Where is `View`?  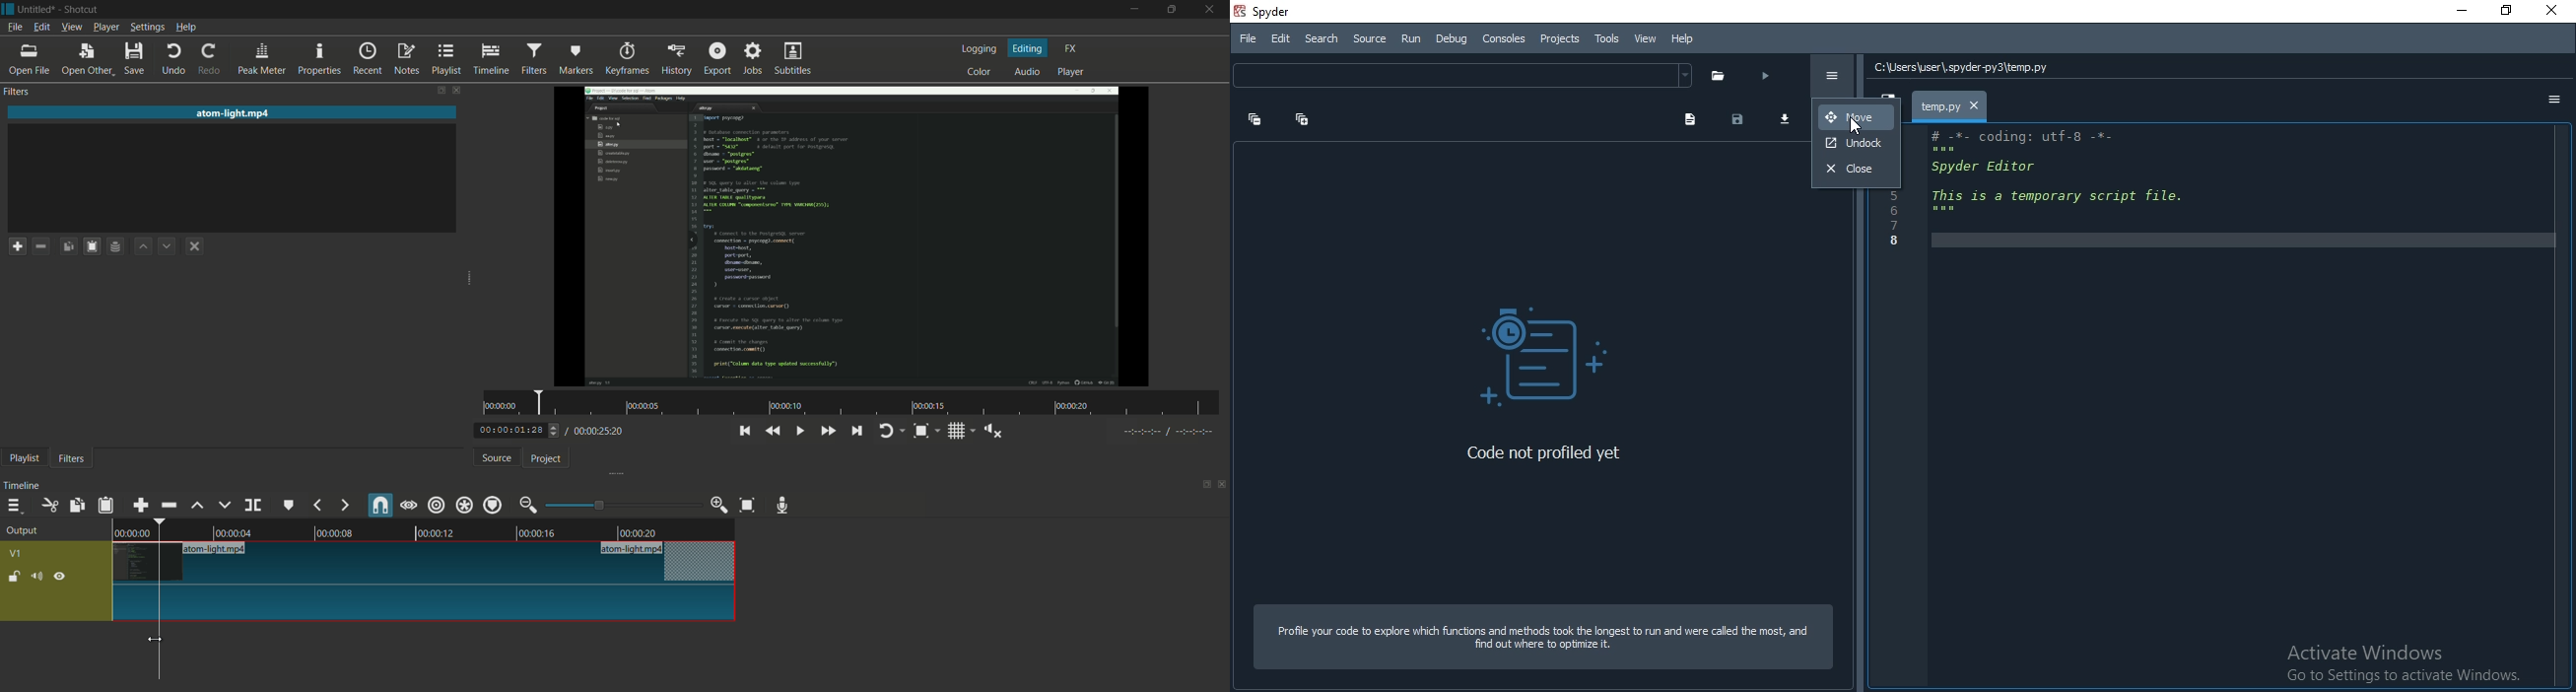 View is located at coordinates (1643, 36).